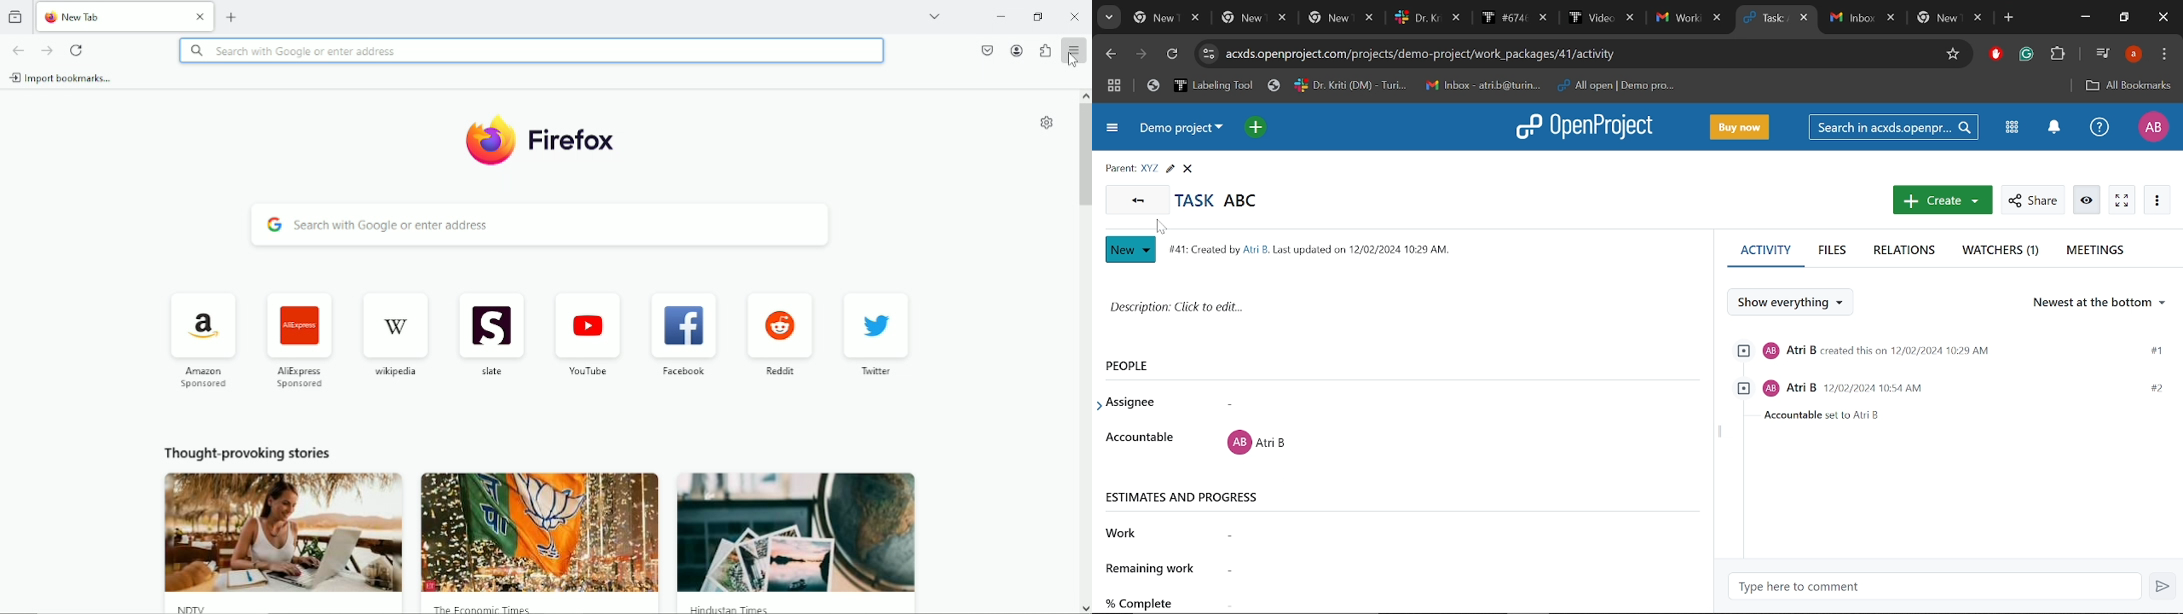 The height and width of the screenshot is (616, 2184). I want to click on Activity, so click(1767, 251).